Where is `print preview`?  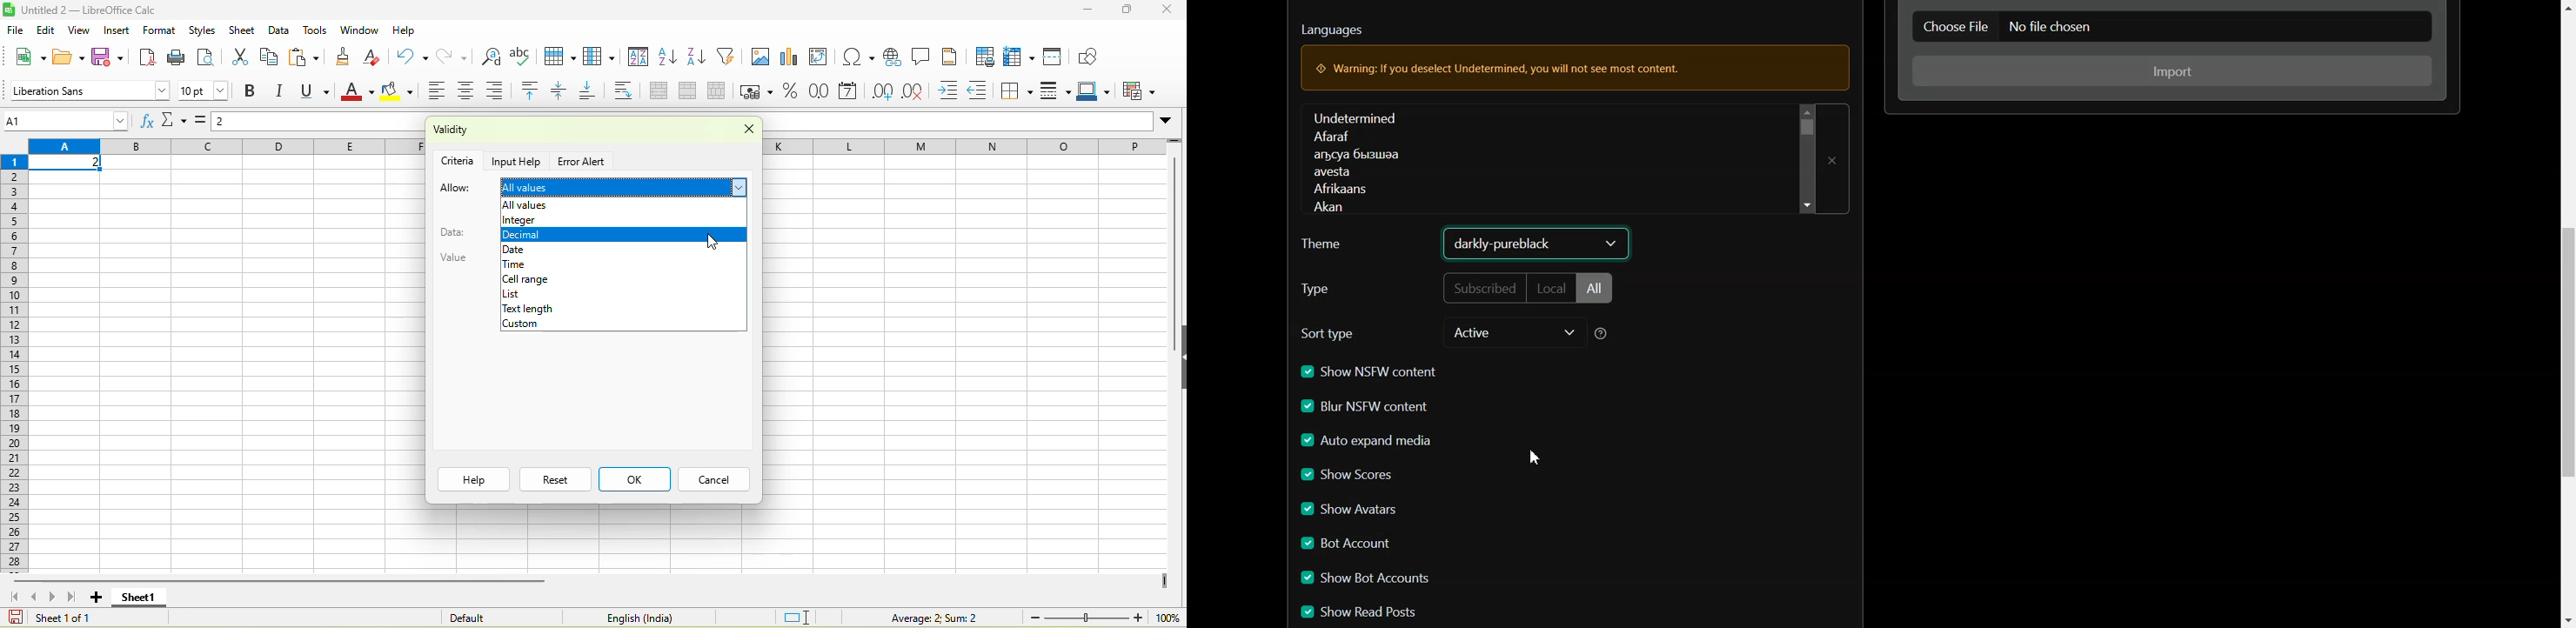
print preview is located at coordinates (208, 58).